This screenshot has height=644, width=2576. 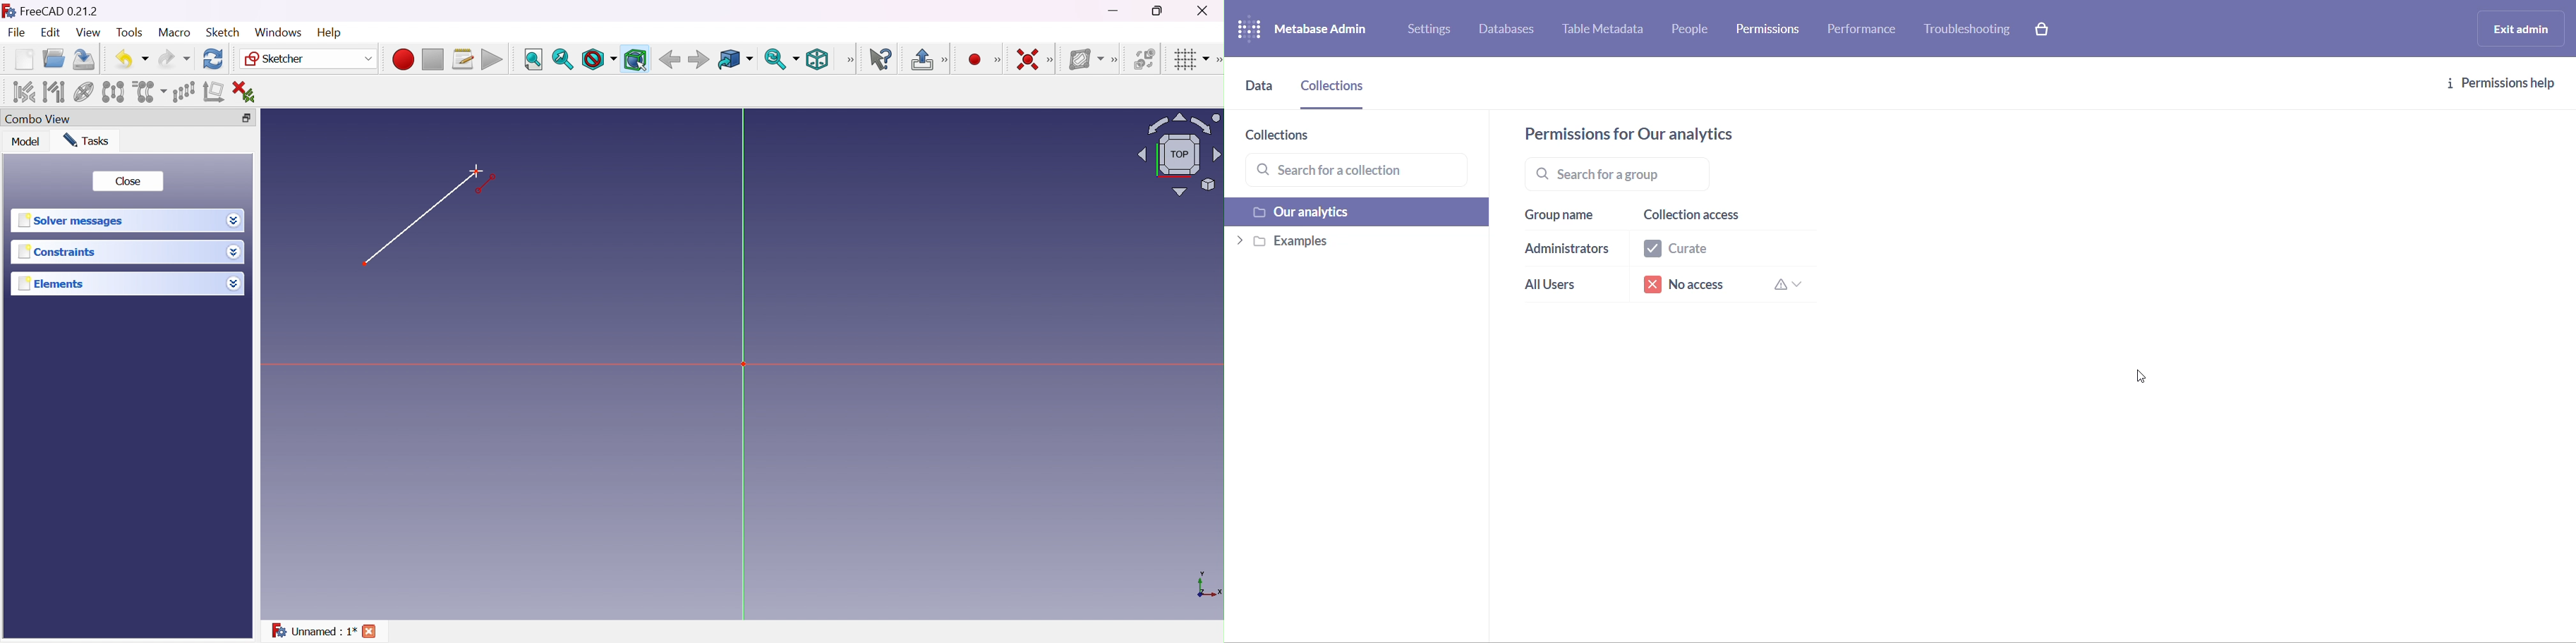 I want to click on Tools, so click(x=129, y=33).